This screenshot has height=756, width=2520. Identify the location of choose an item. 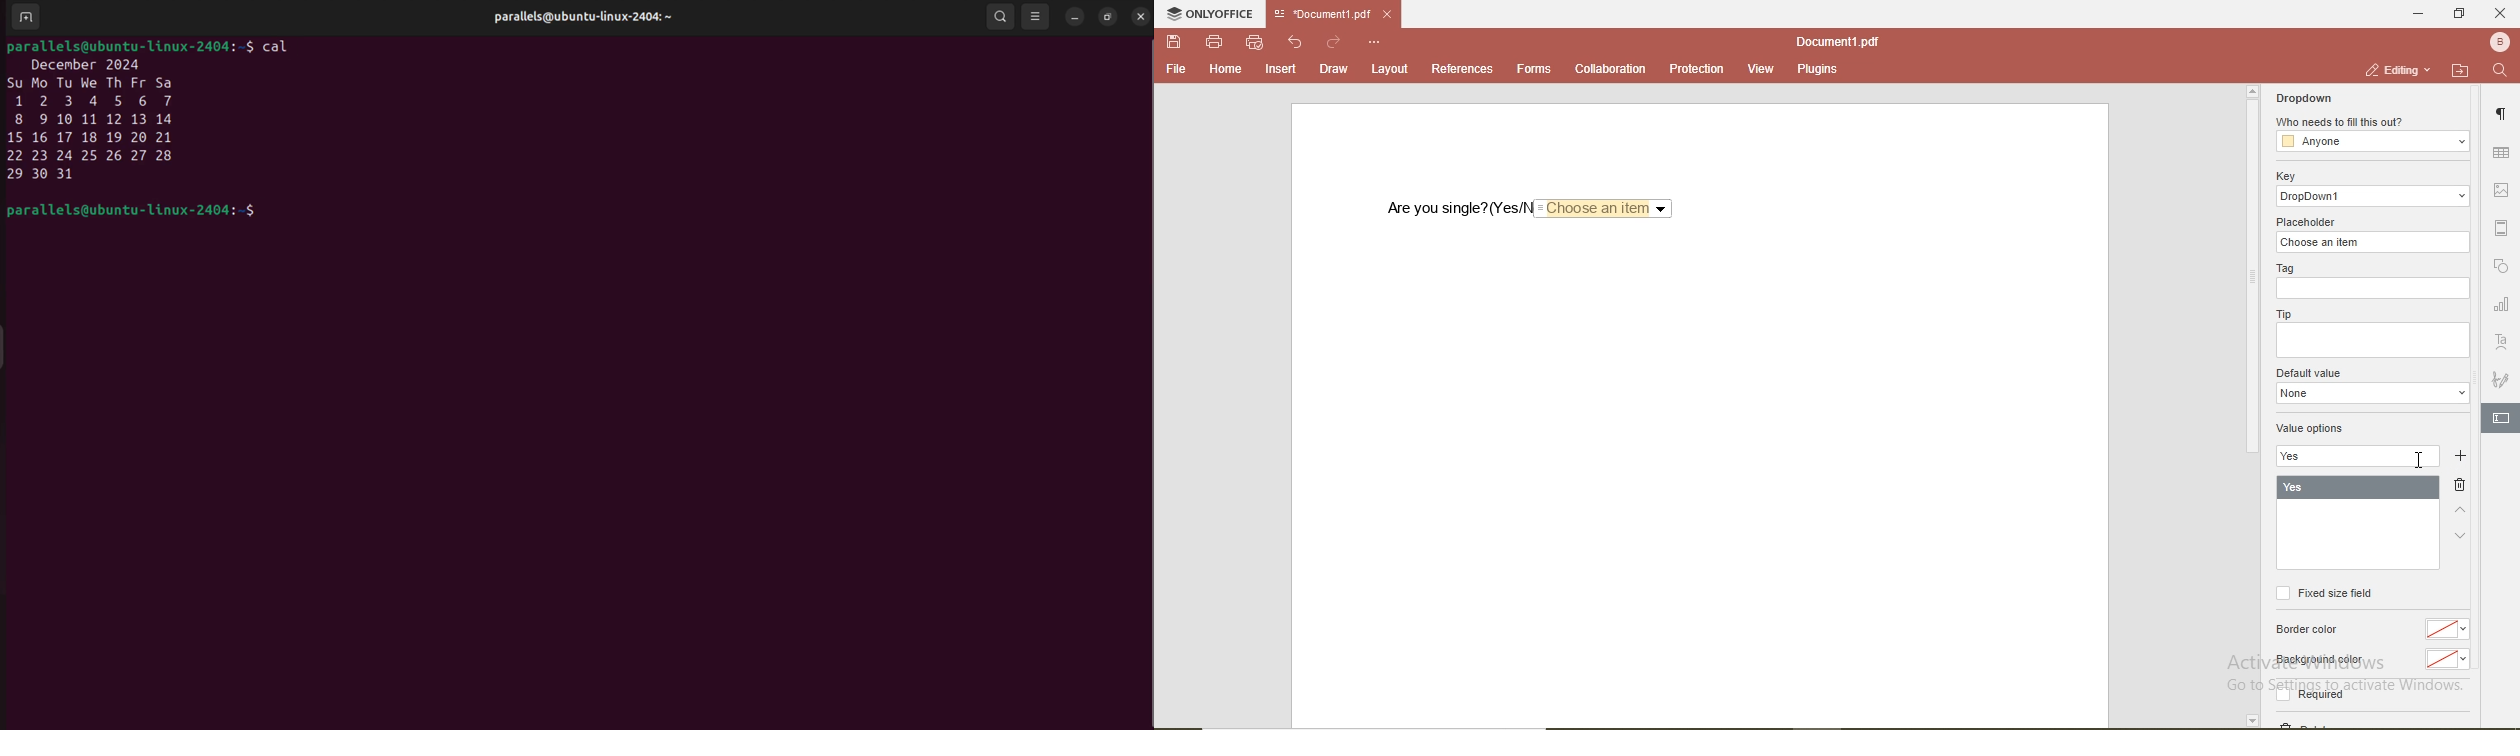
(2370, 243).